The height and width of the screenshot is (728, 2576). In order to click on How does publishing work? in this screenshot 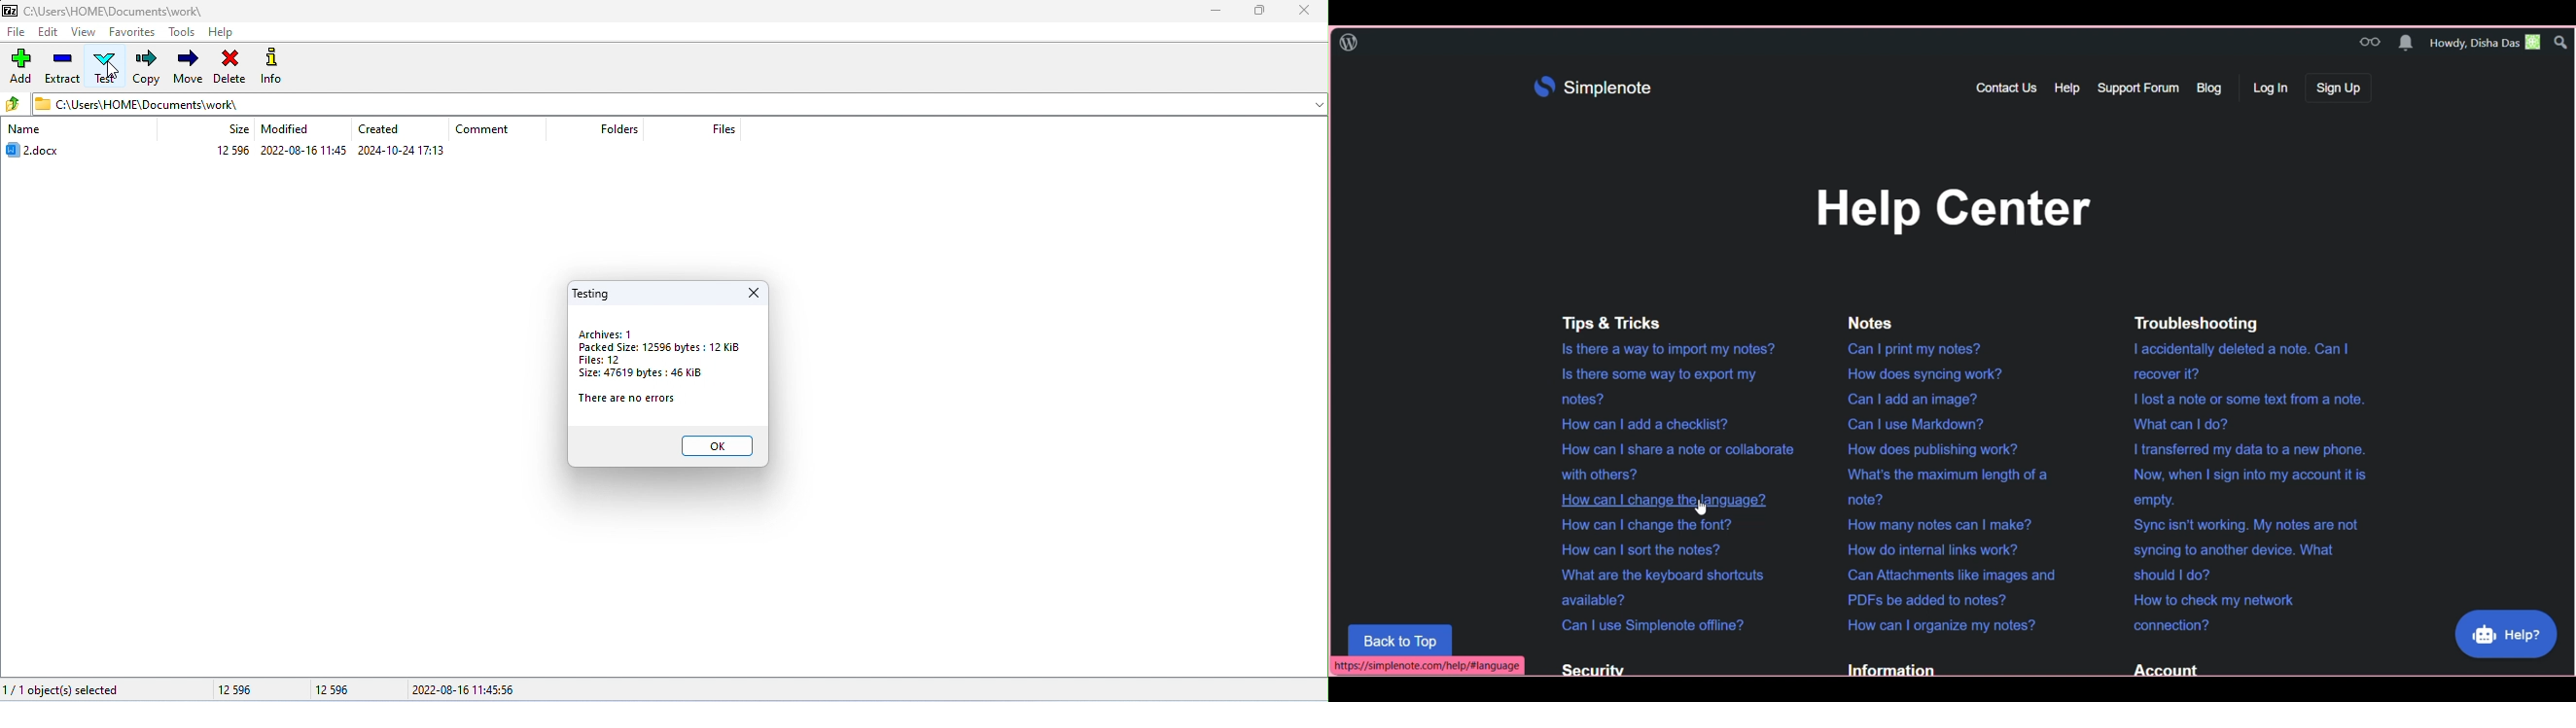, I will do `click(1930, 448)`.